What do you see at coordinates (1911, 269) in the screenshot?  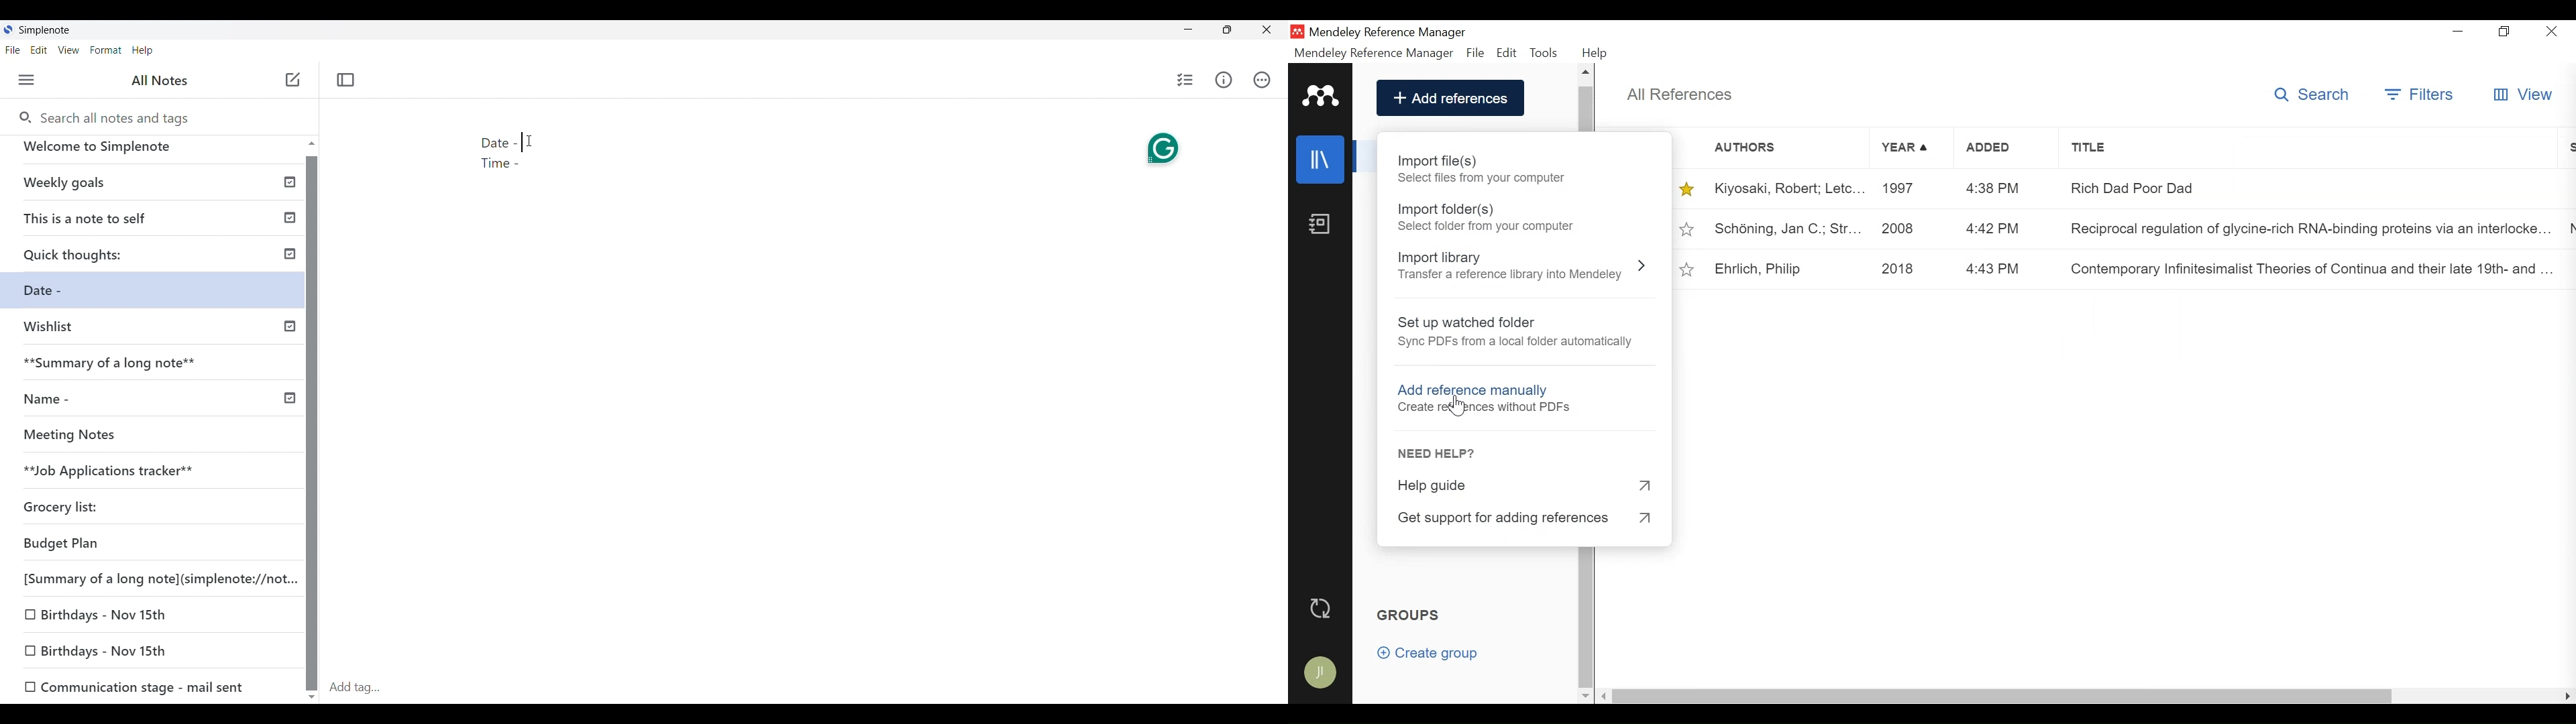 I see `2018` at bounding box center [1911, 269].